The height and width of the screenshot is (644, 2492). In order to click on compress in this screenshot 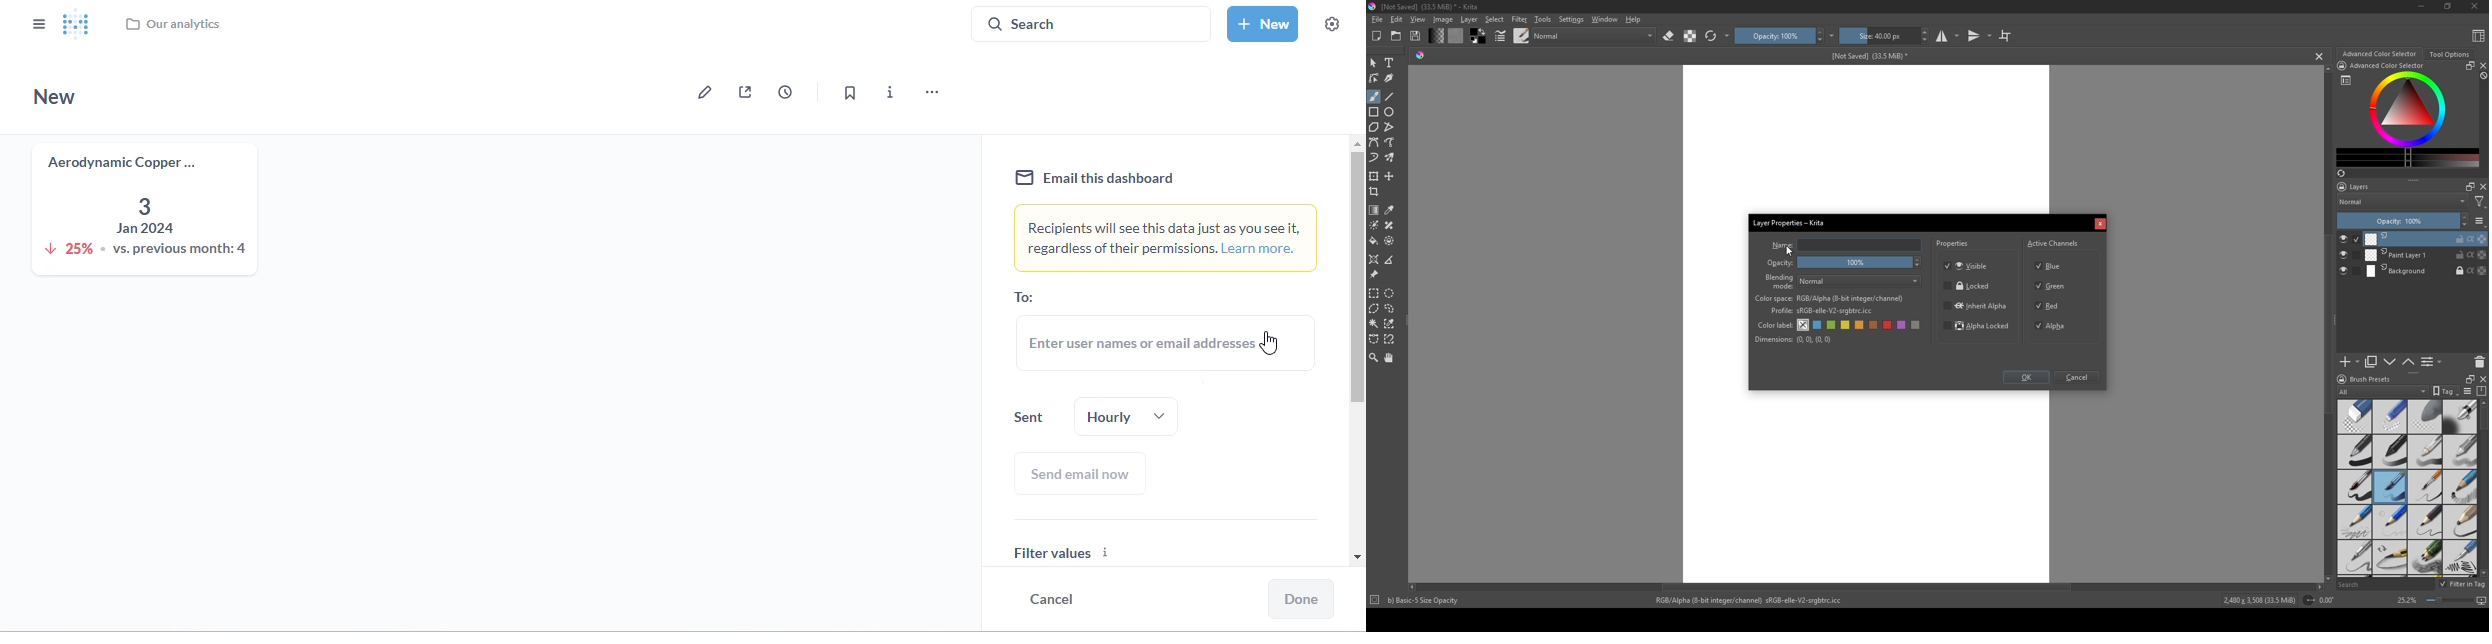, I will do `click(2483, 391)`.